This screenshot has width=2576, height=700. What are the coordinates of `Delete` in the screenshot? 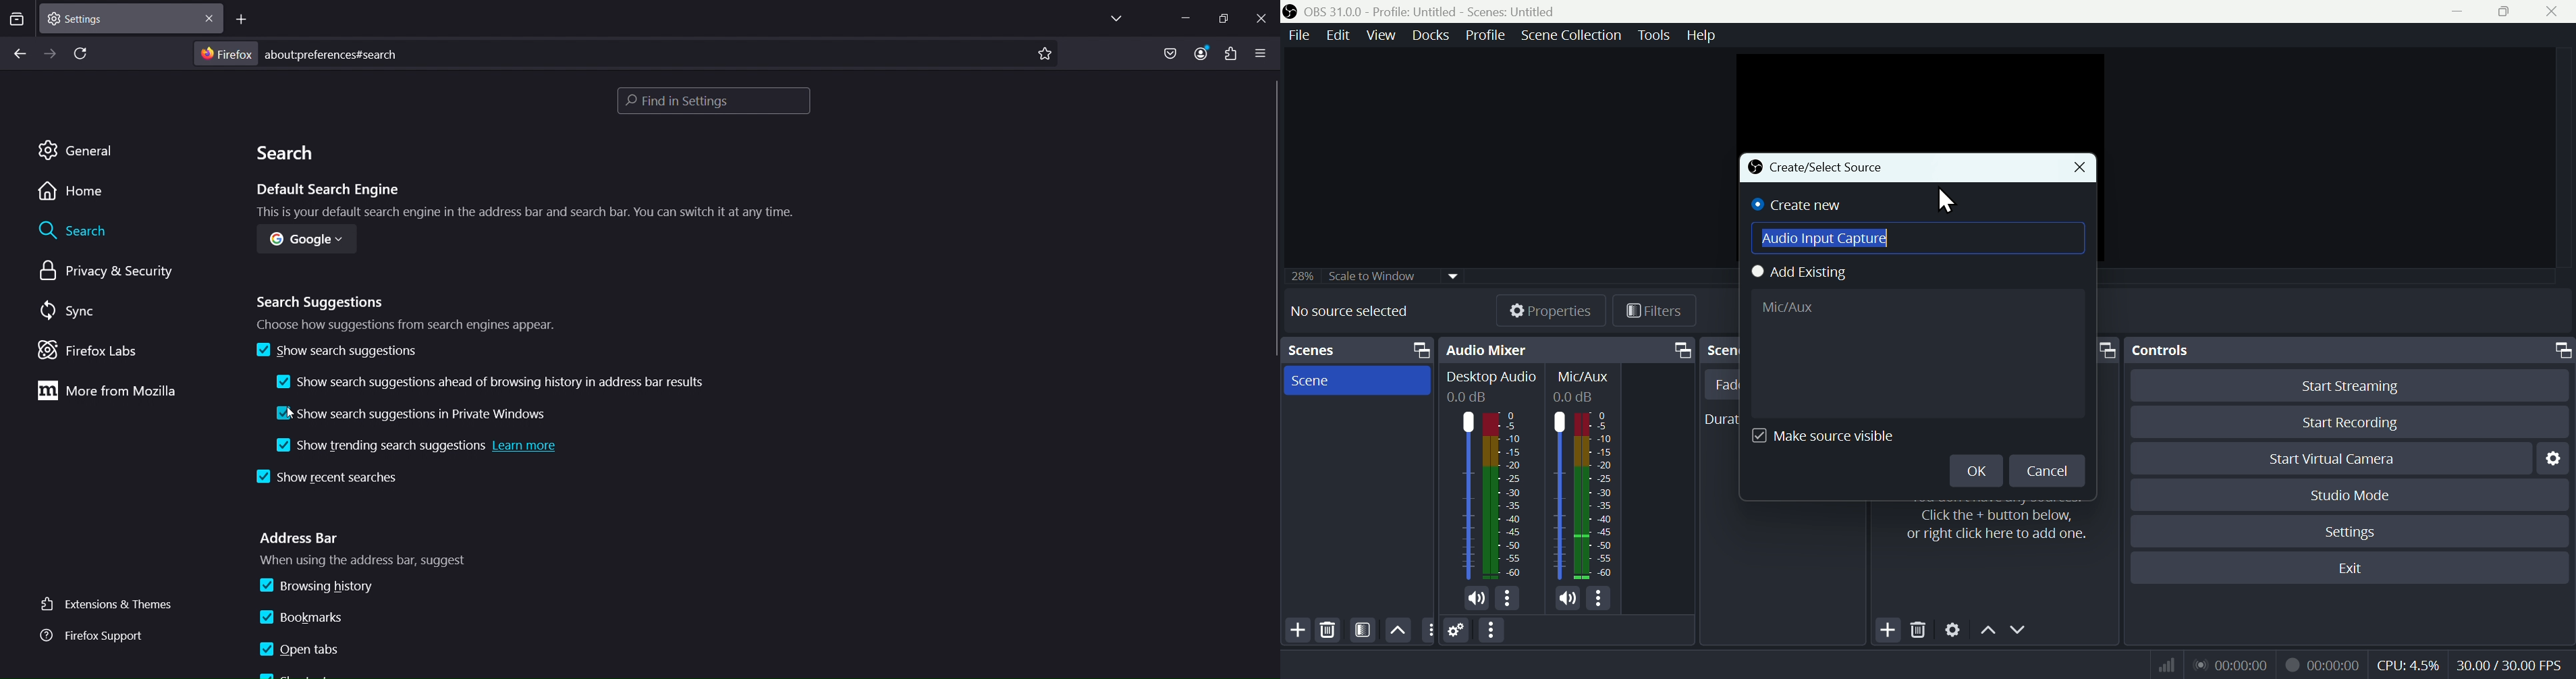 It's located at (1920, 632).